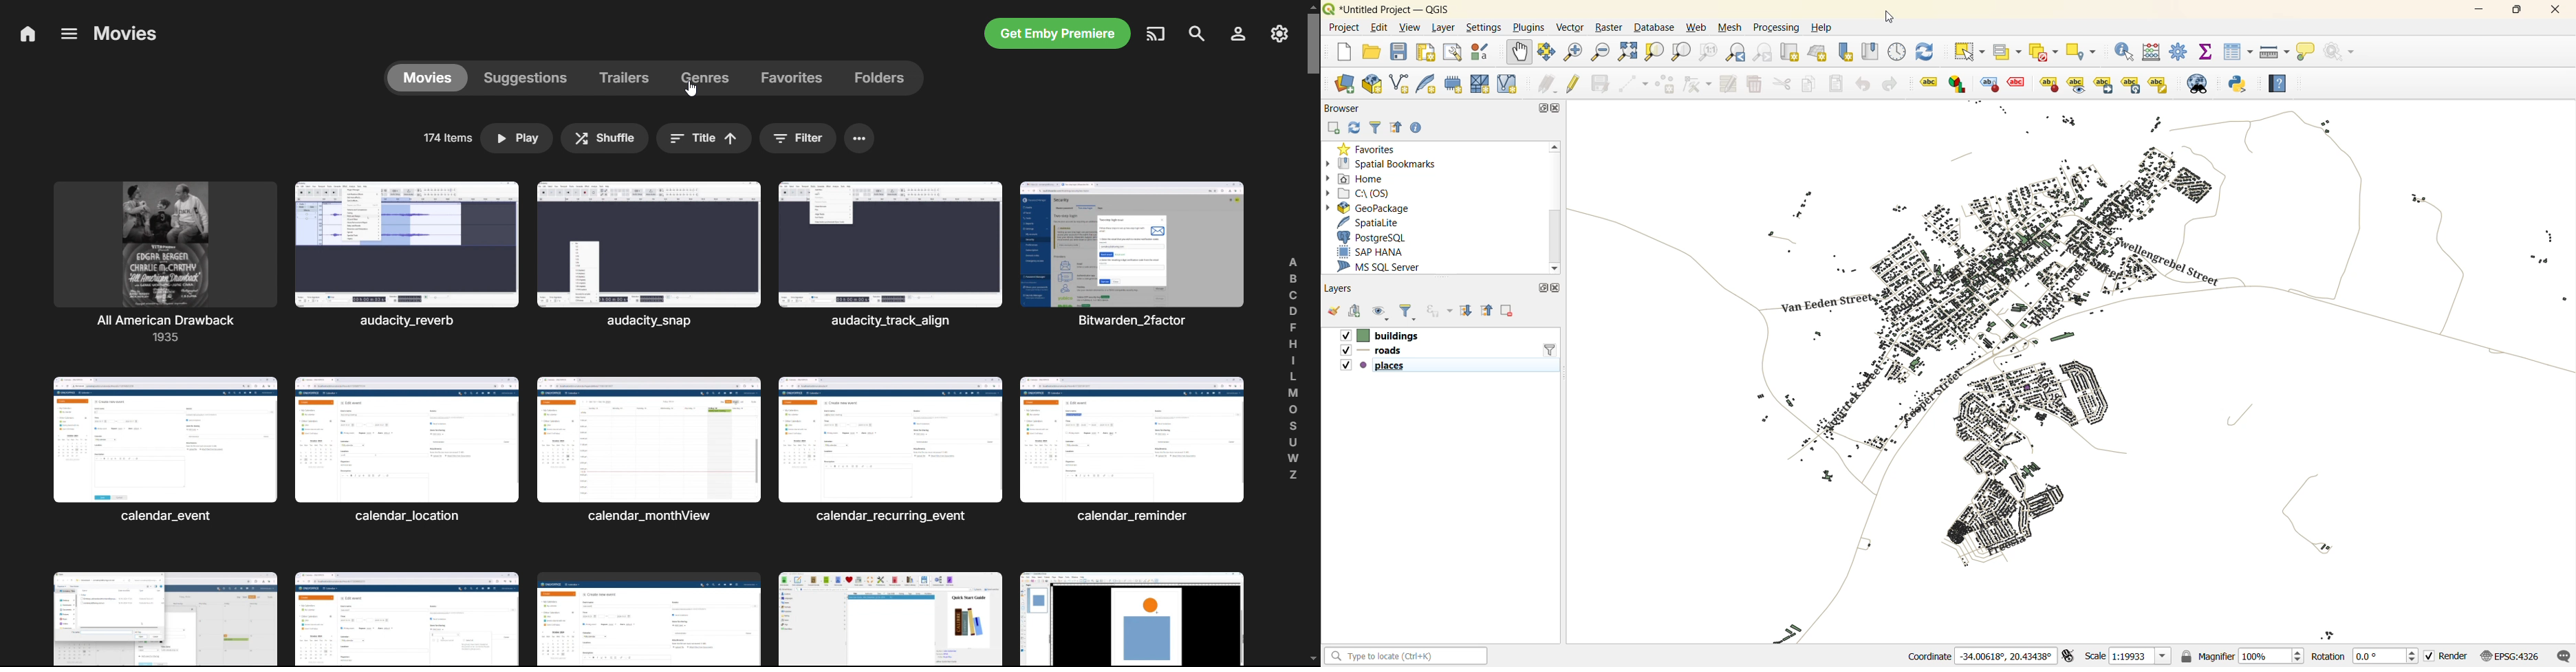 This screenshot has height=672, width=2576. Describe the element at coordinates (1427, 52) in the screenshot. I see `print layout` at that location.